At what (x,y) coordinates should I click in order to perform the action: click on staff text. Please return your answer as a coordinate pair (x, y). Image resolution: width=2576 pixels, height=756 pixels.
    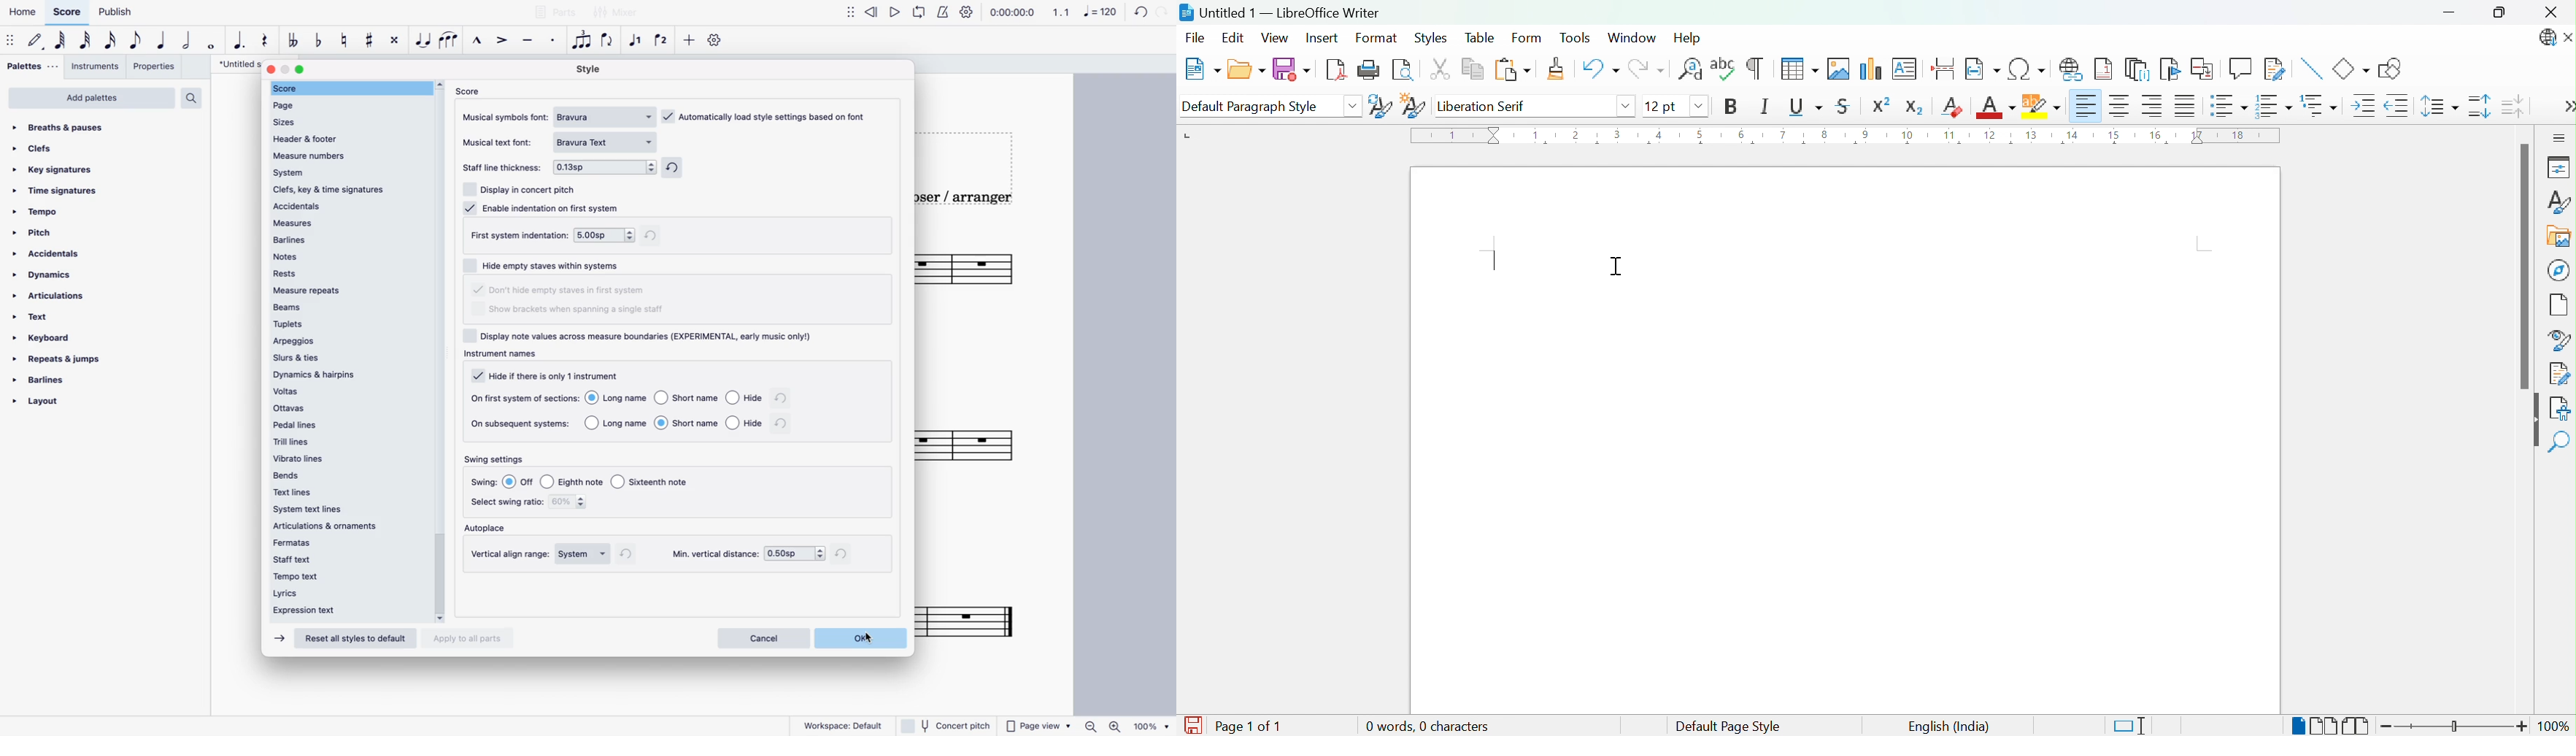
    Looking at the image, I should click on (345, 558).